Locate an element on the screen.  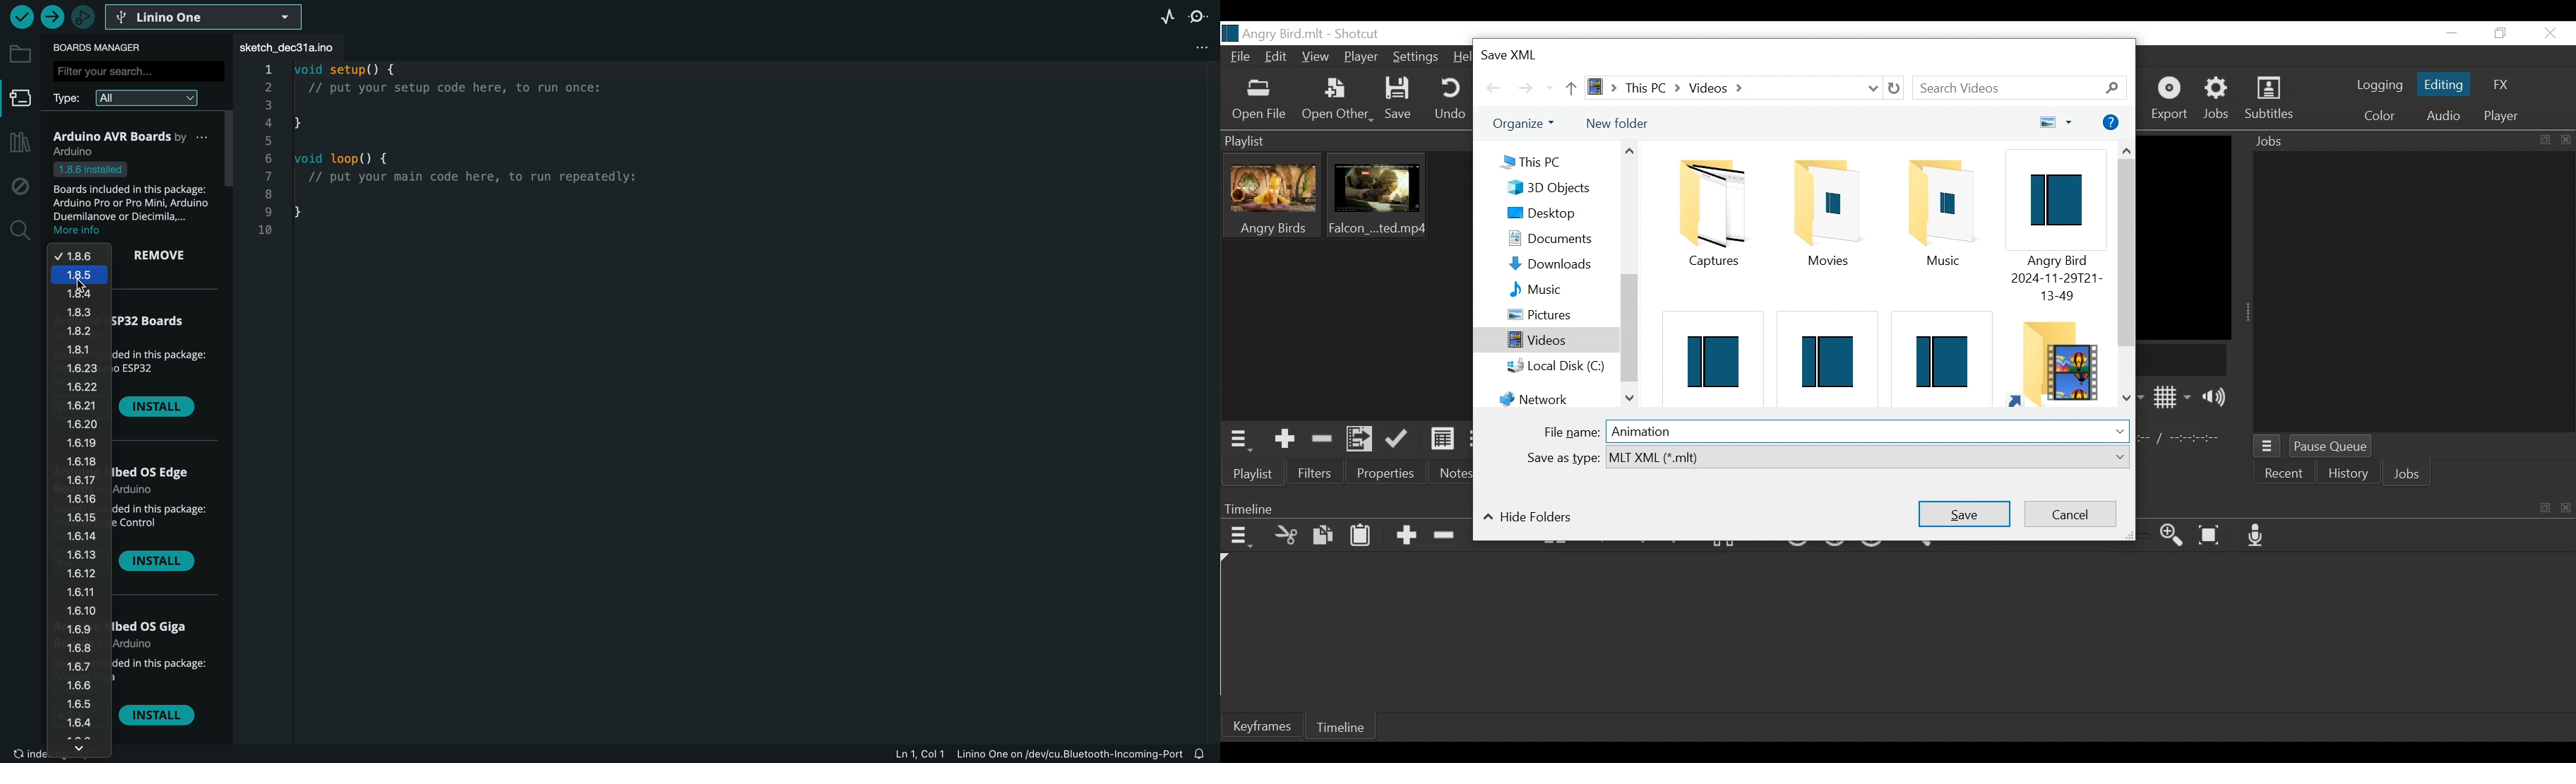
Shotcut File is located at coordinates (1823, 355).